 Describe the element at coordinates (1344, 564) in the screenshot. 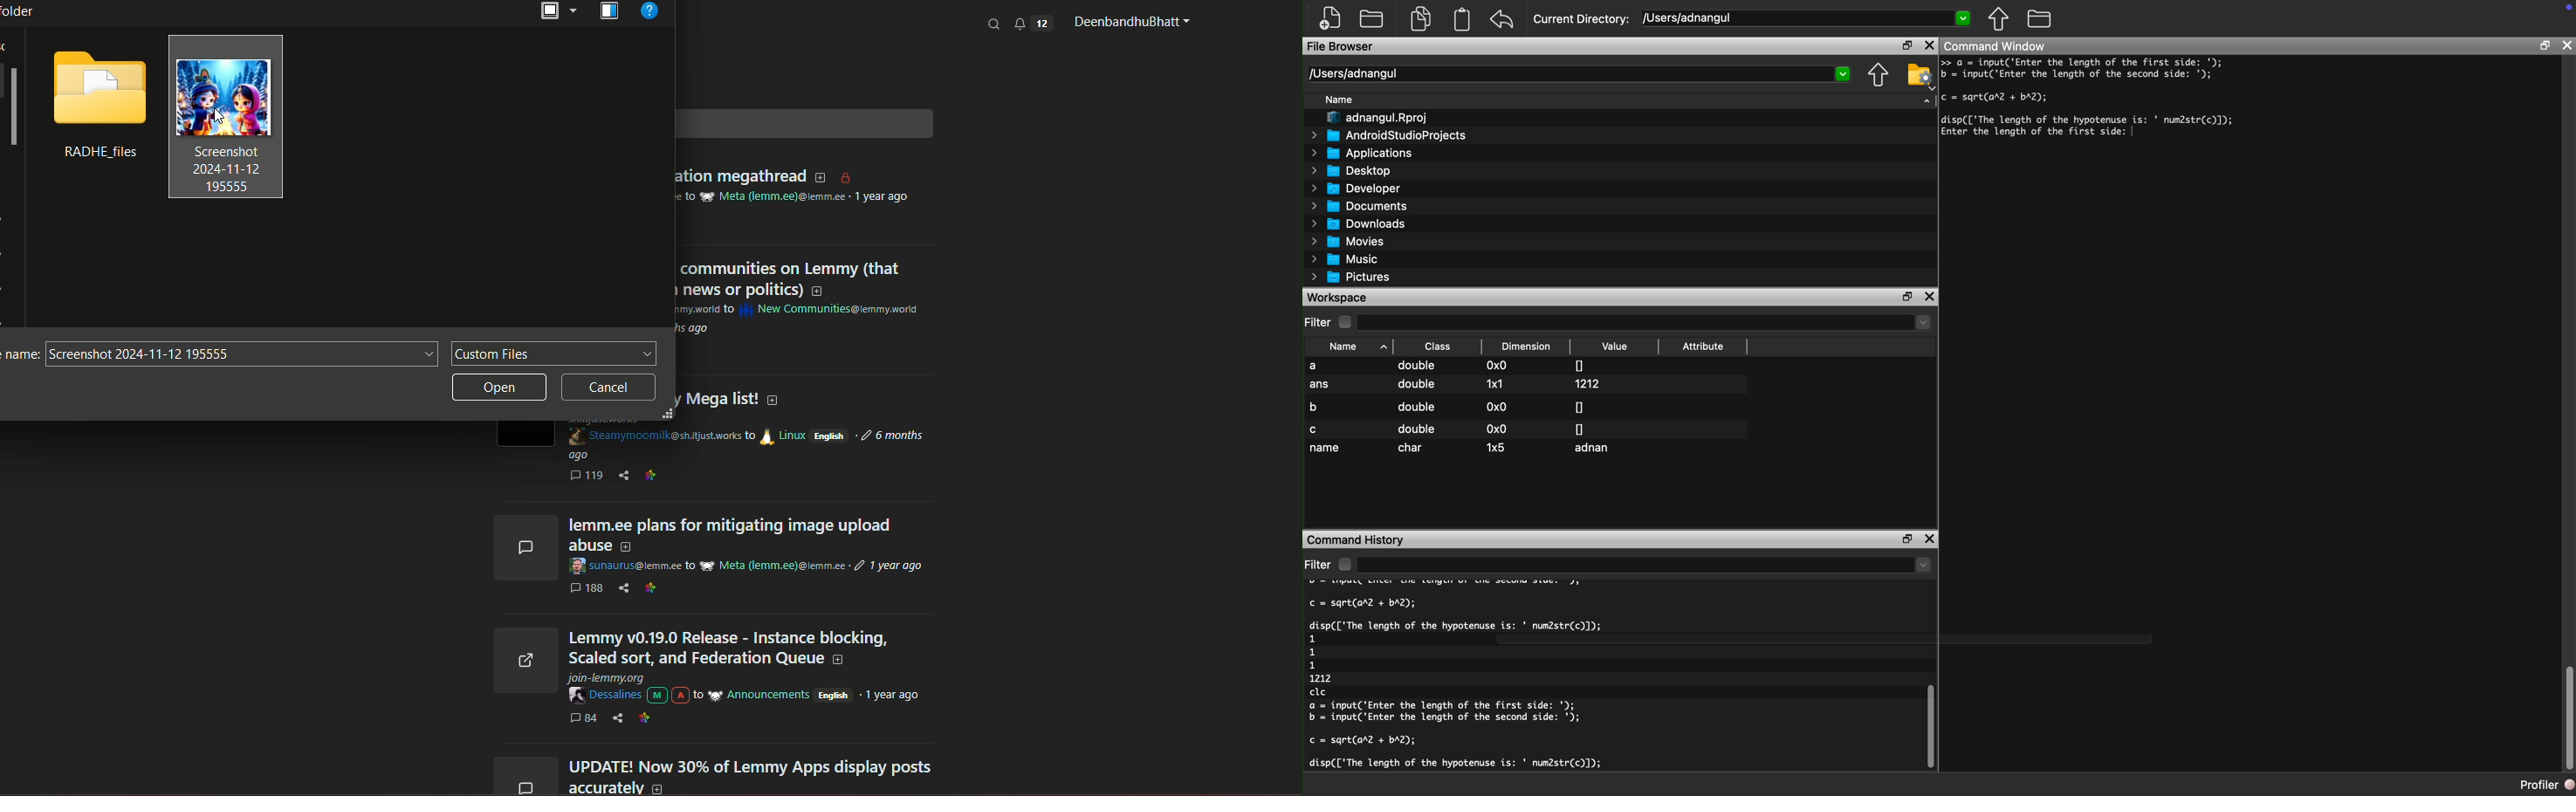

I see `checkbox` at that location.